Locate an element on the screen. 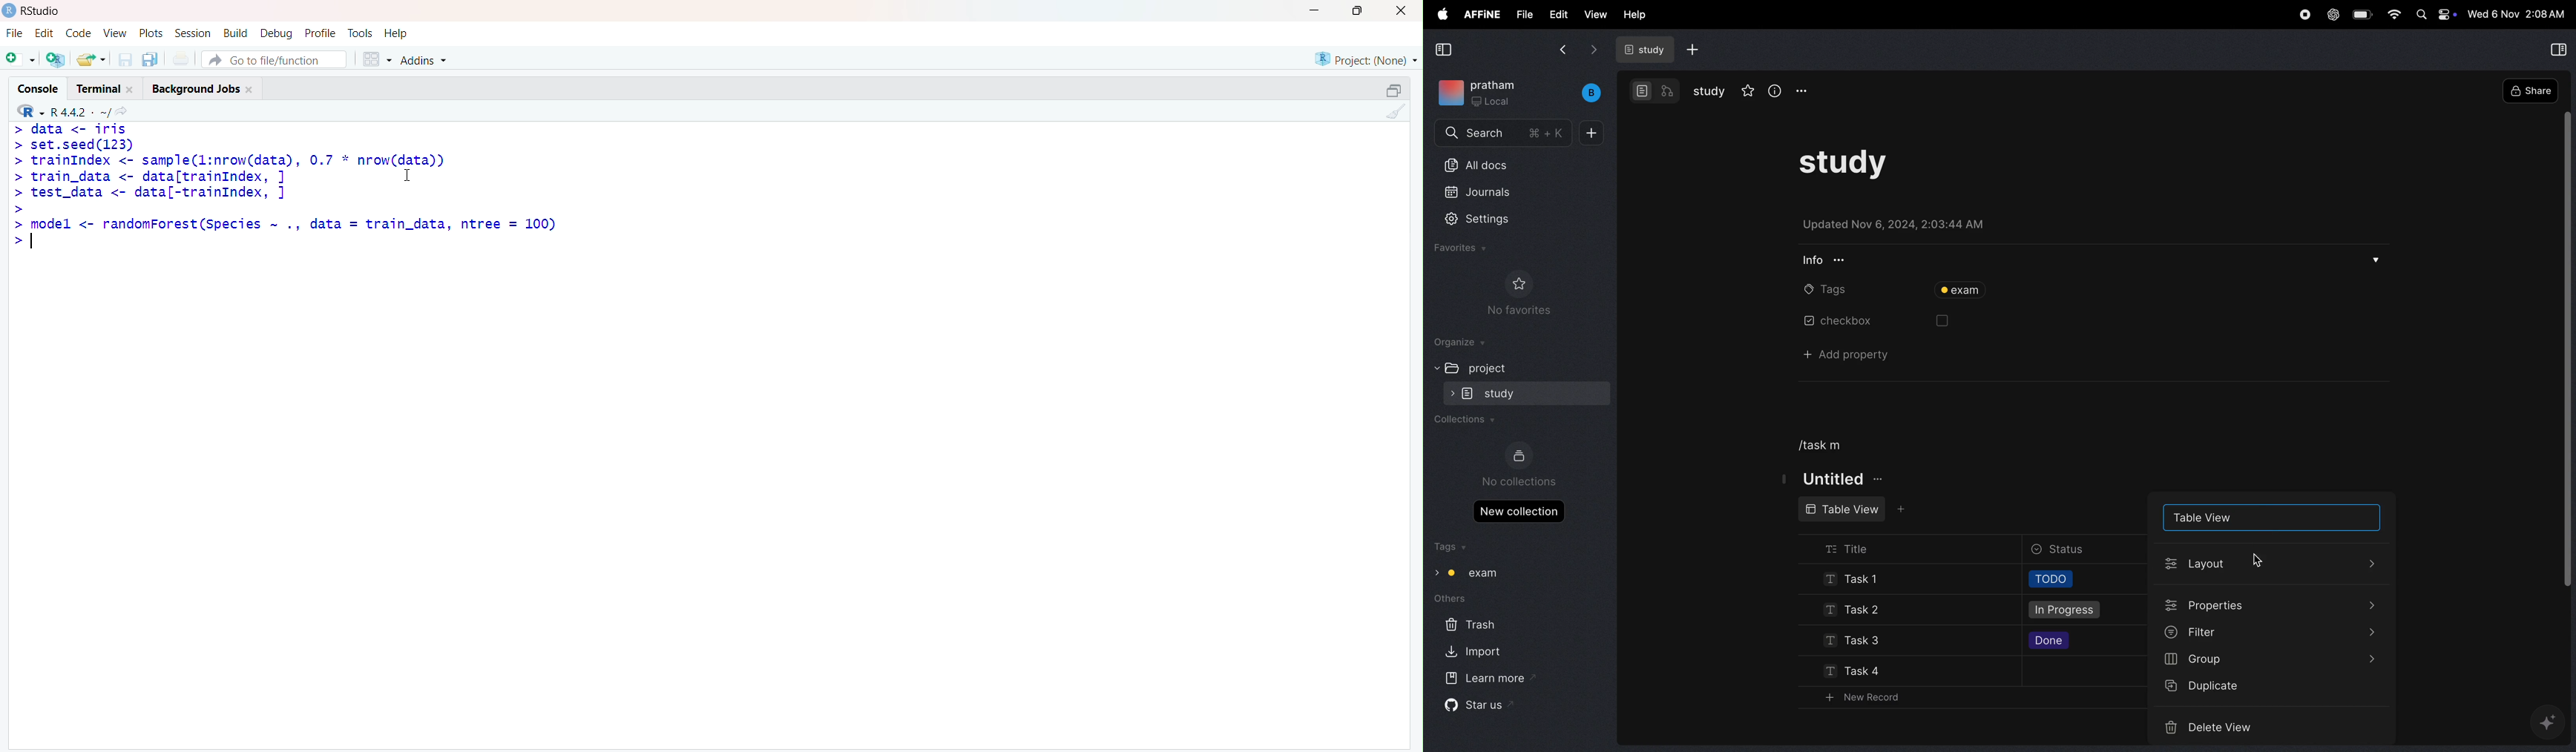  Prompt cursor is located at coordinates (18, 243).